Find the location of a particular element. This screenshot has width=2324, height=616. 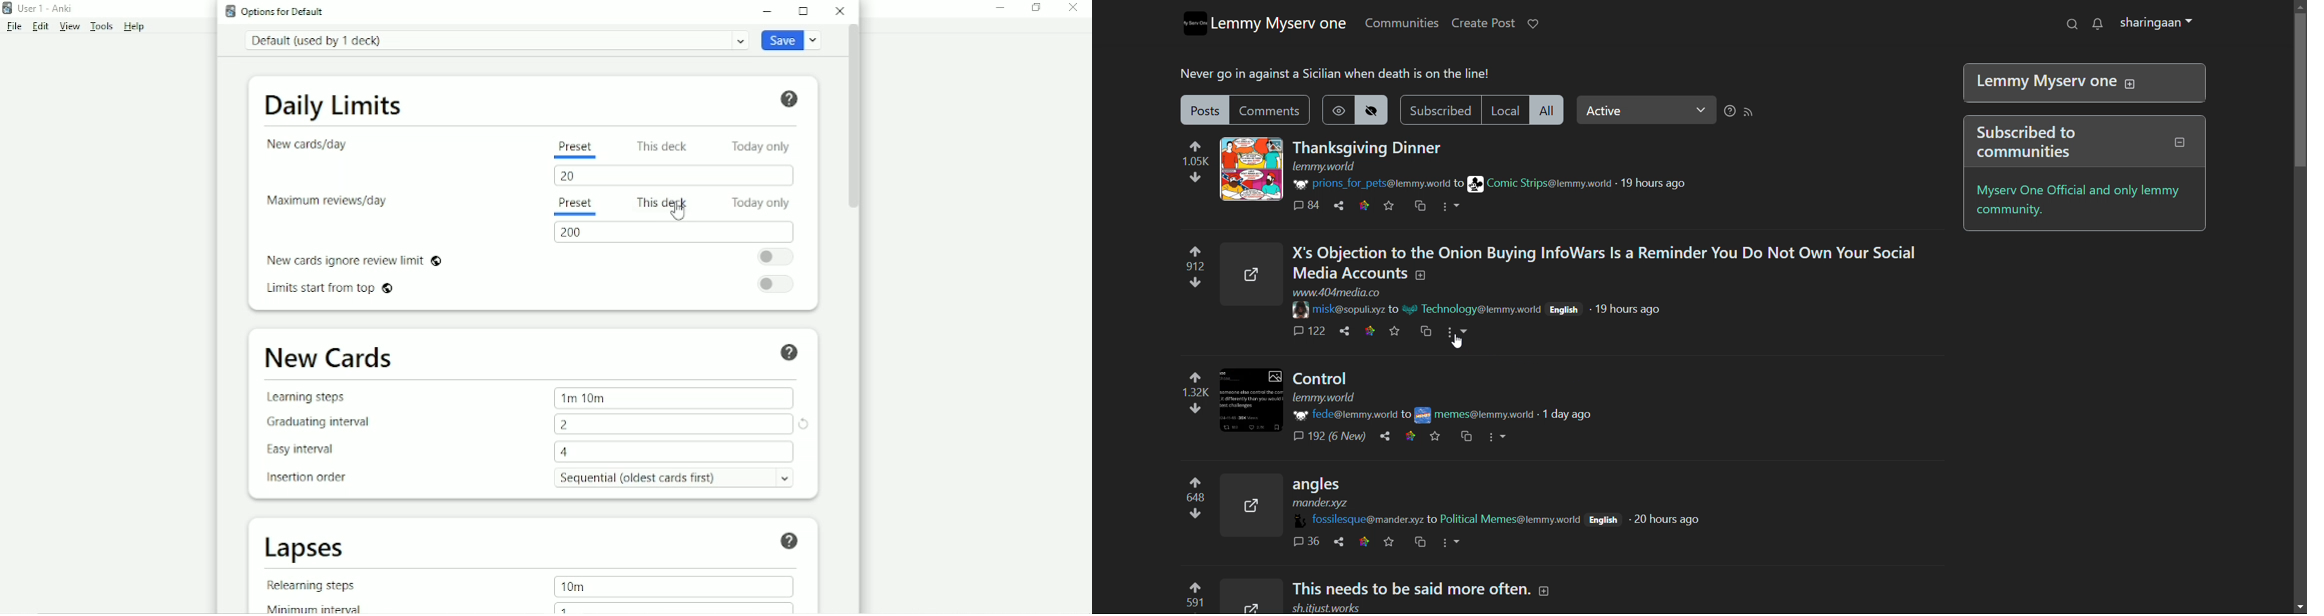

1 is located at coordinates (564, 607).